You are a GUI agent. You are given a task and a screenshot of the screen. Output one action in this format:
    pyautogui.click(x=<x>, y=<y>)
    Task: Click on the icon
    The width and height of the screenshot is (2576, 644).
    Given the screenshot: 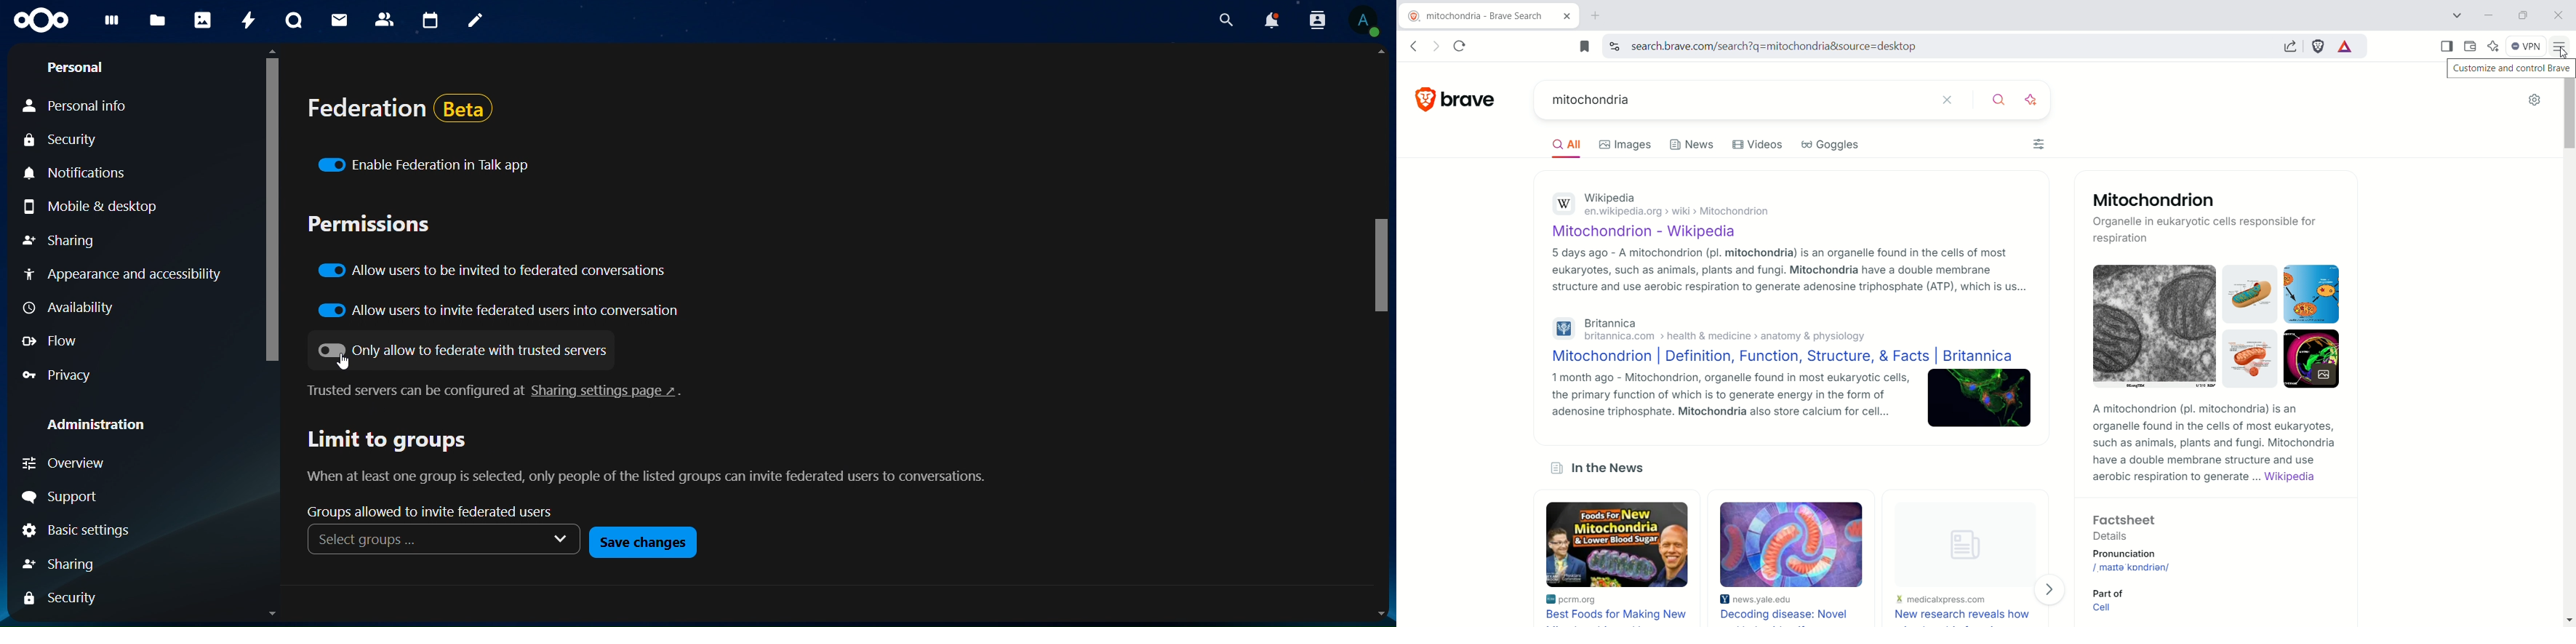 What is the action you would take?
    pyautogui.click(x=40, y=20)
    